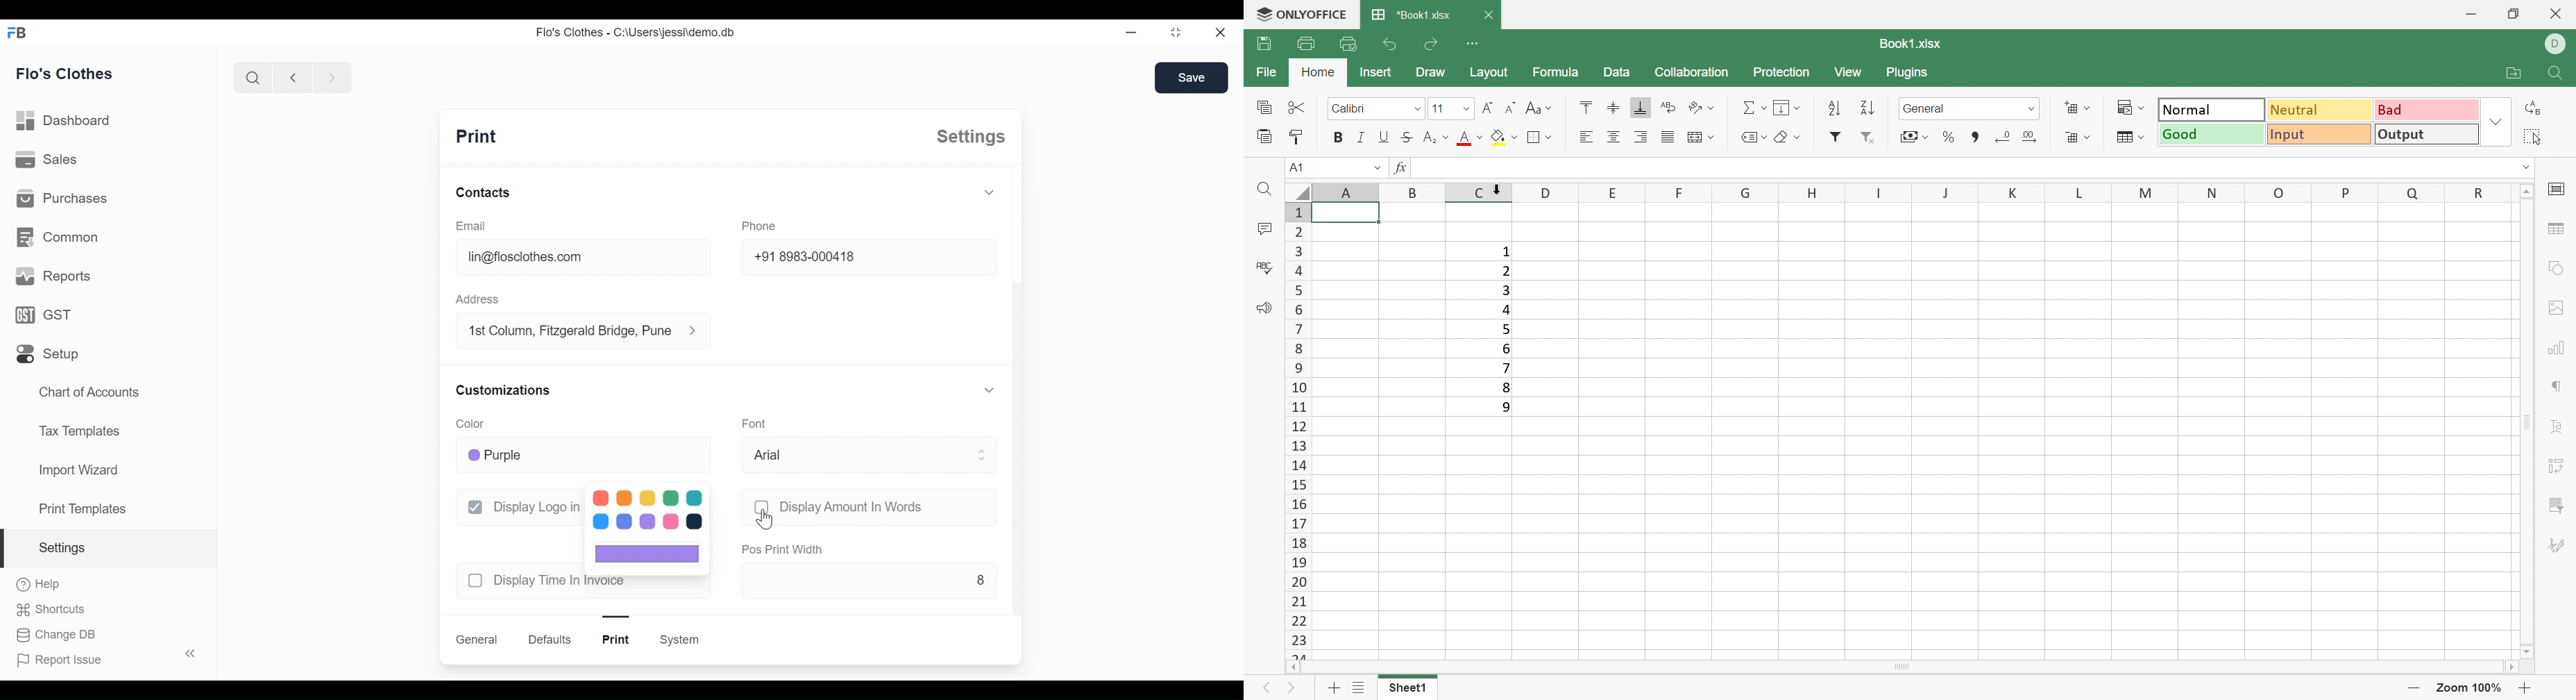  I want to click on color 6, so click(600, 521).